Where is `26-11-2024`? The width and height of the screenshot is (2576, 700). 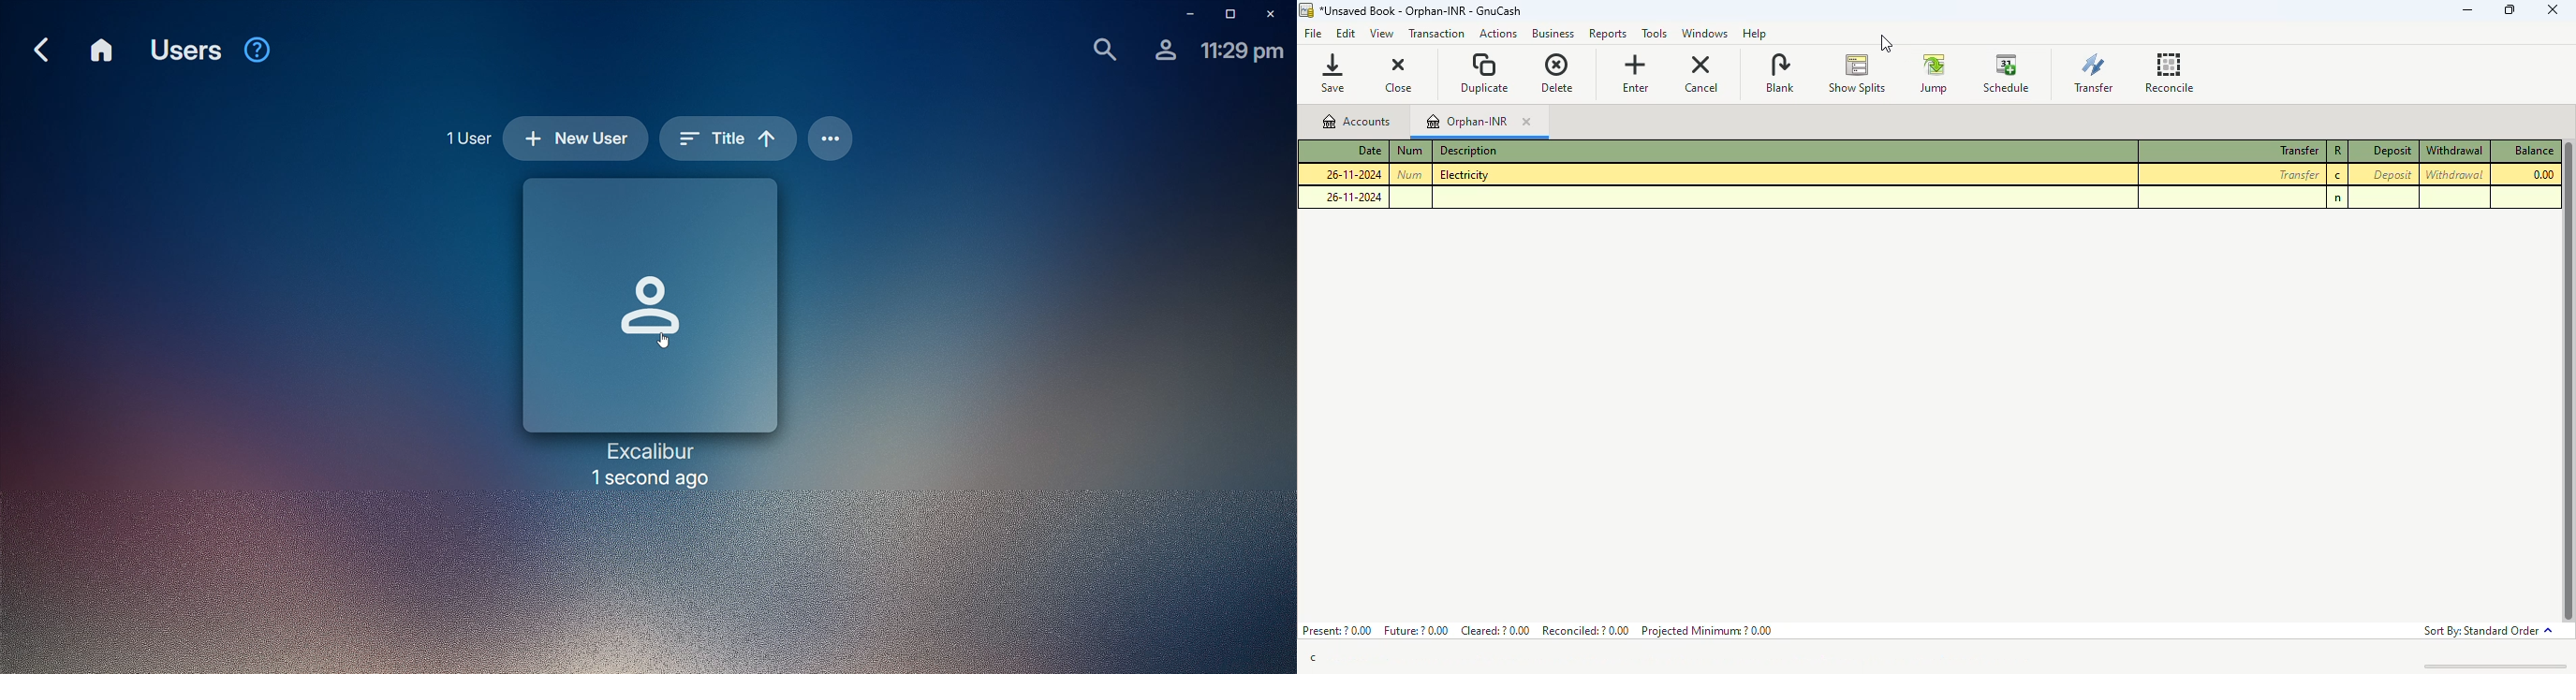
26-11-2024 is located at coordinates (1354, 174).